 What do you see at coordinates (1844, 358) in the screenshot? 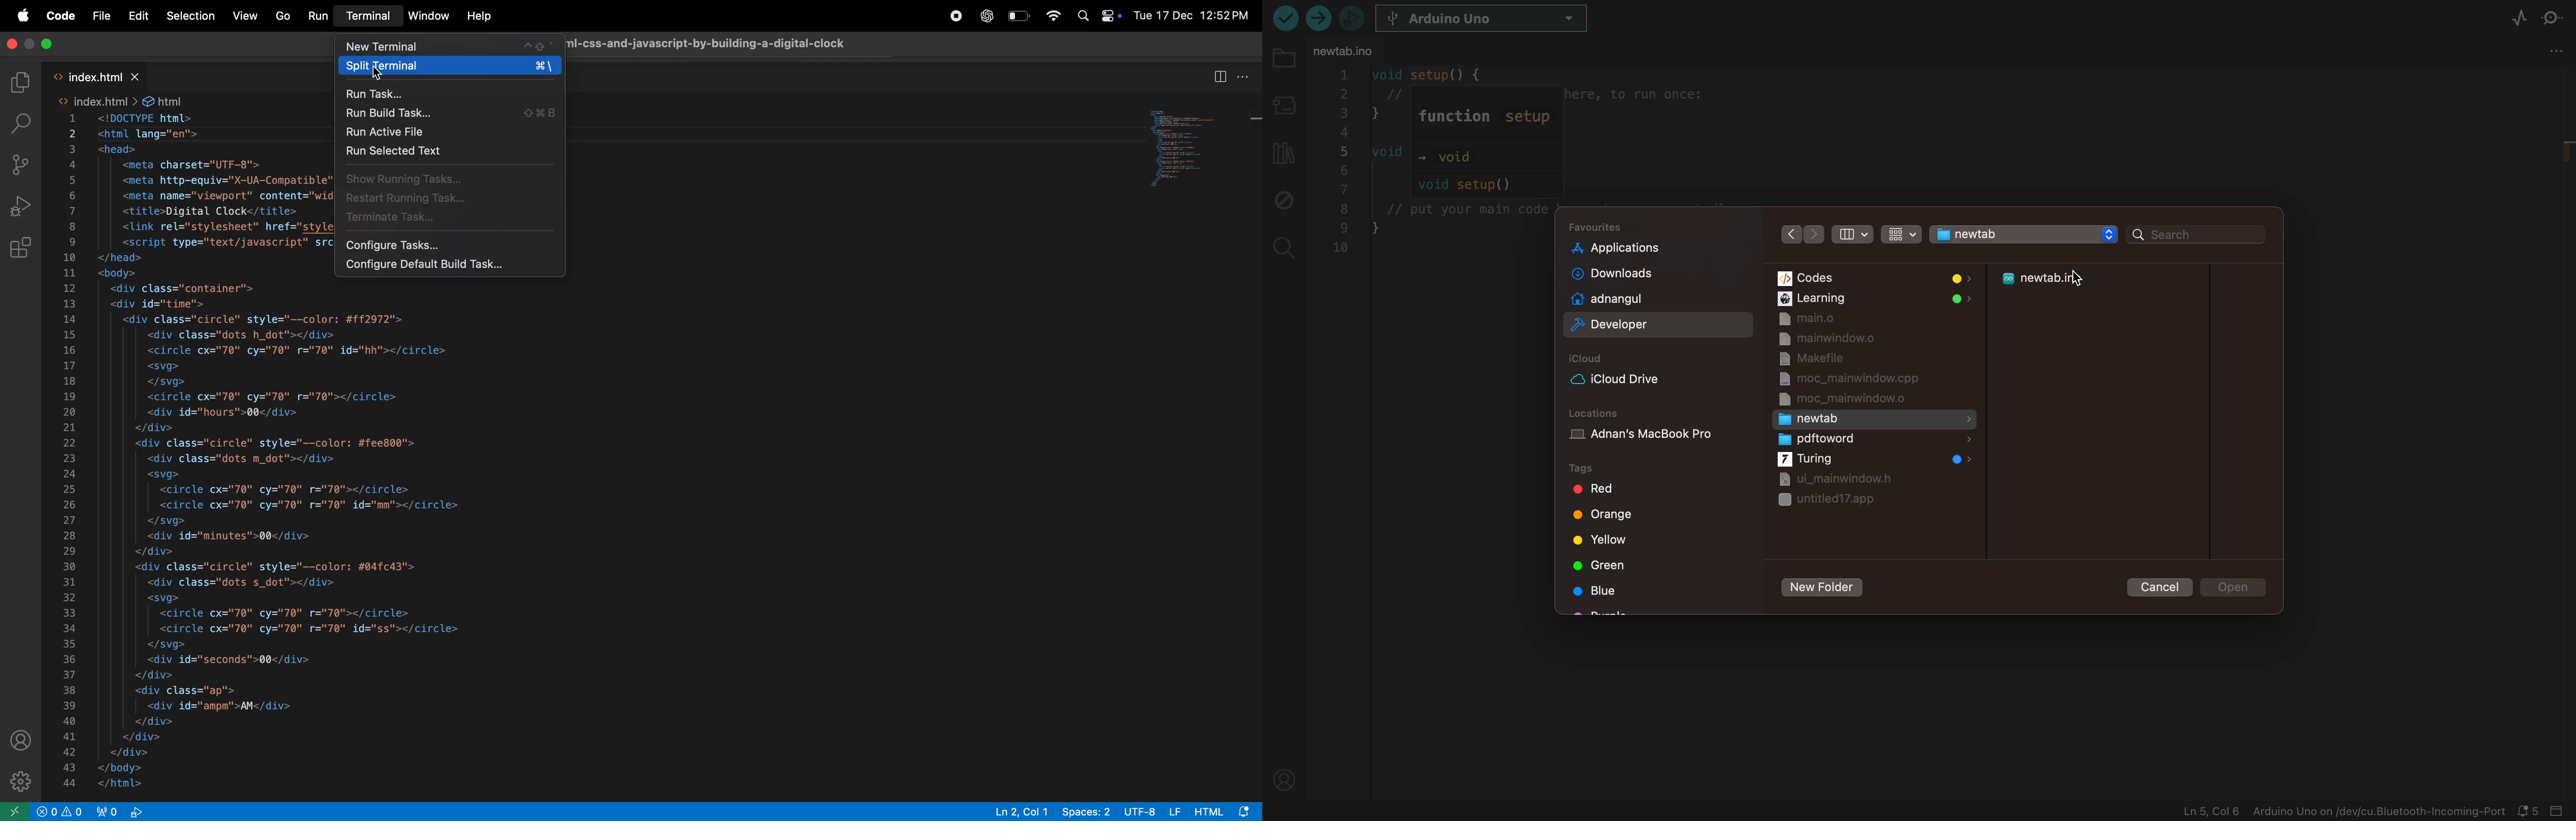
I see `make file` at bounding box center [1844, 358].